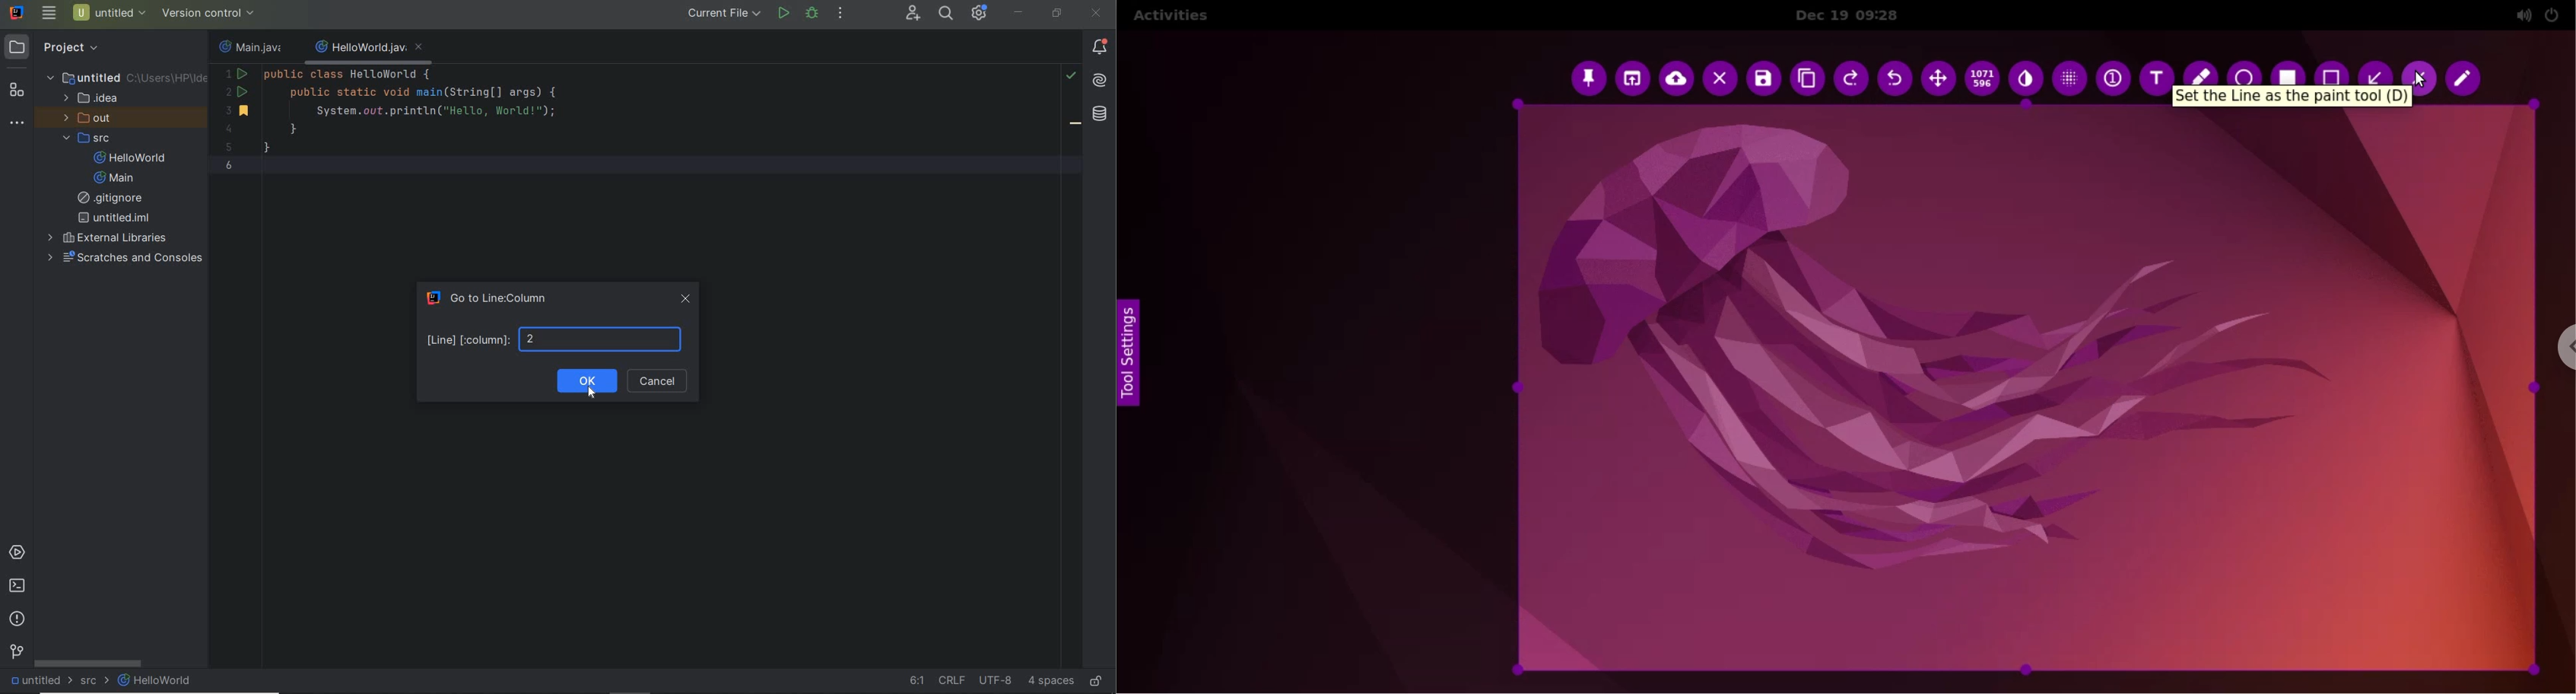 This screenshot has height=700, width=2576. What do you see at coordinates (1898, 78) in the screenshot?
I see `undo` at bounding box center [1898, 78].